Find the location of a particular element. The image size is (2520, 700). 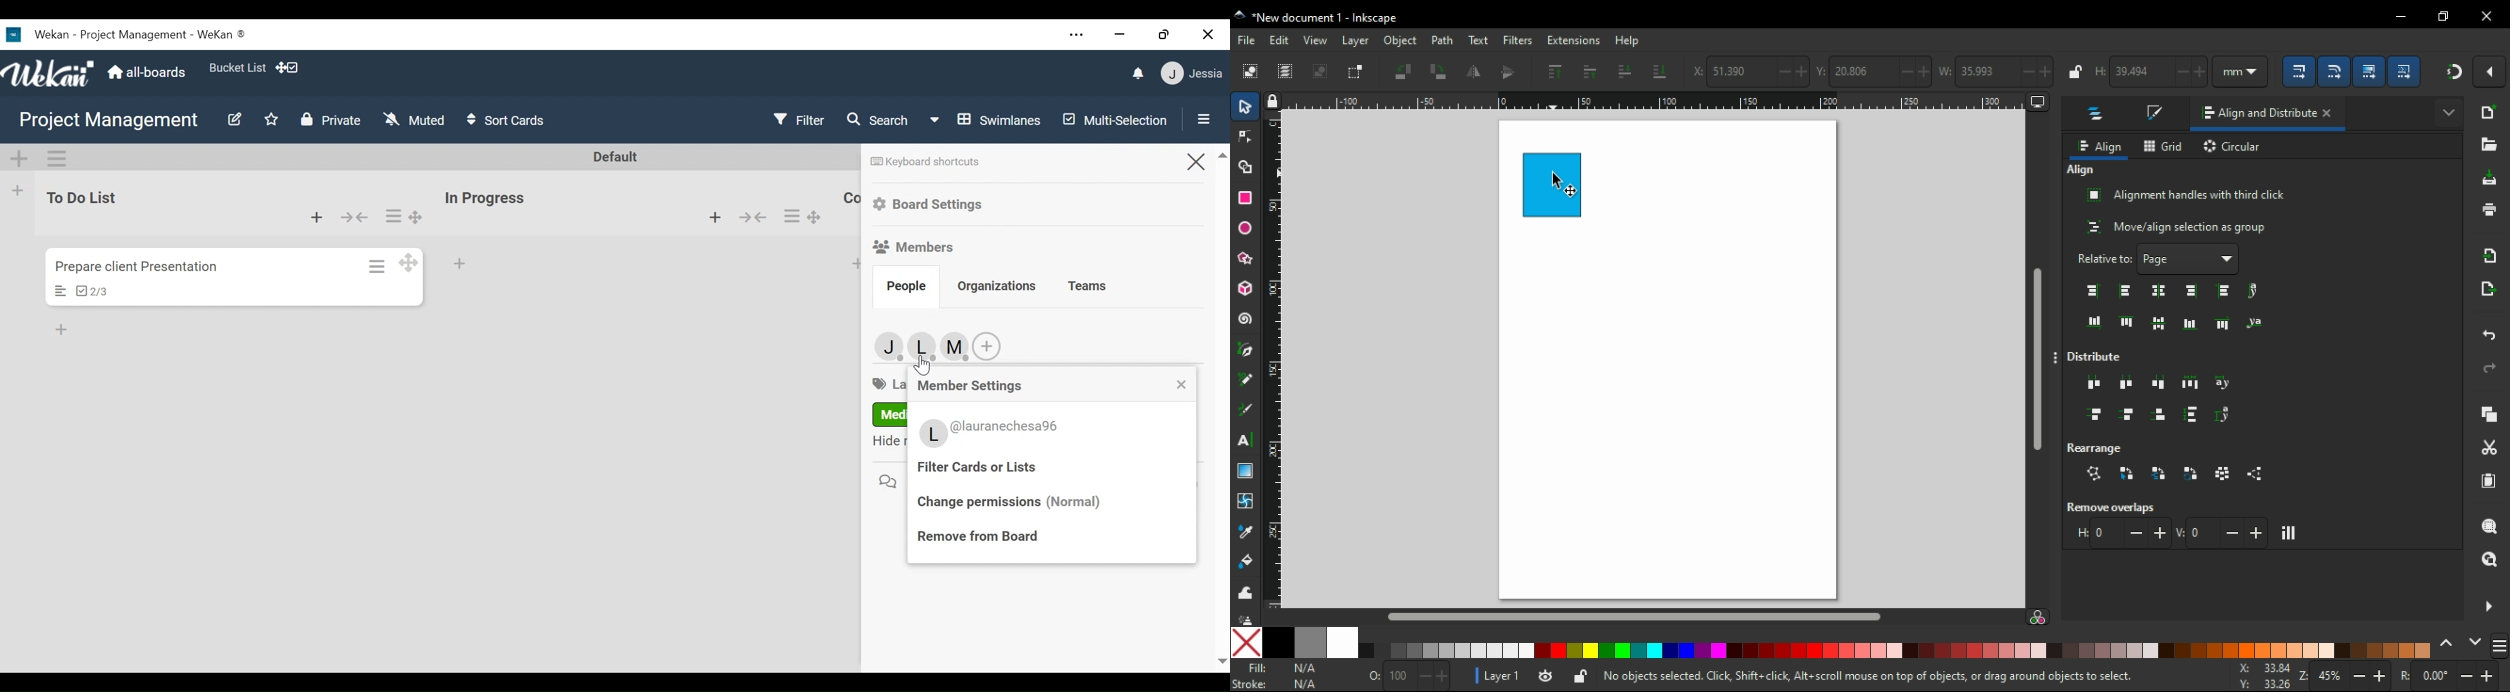

mesh tool is located at coordinates (1246, 500).